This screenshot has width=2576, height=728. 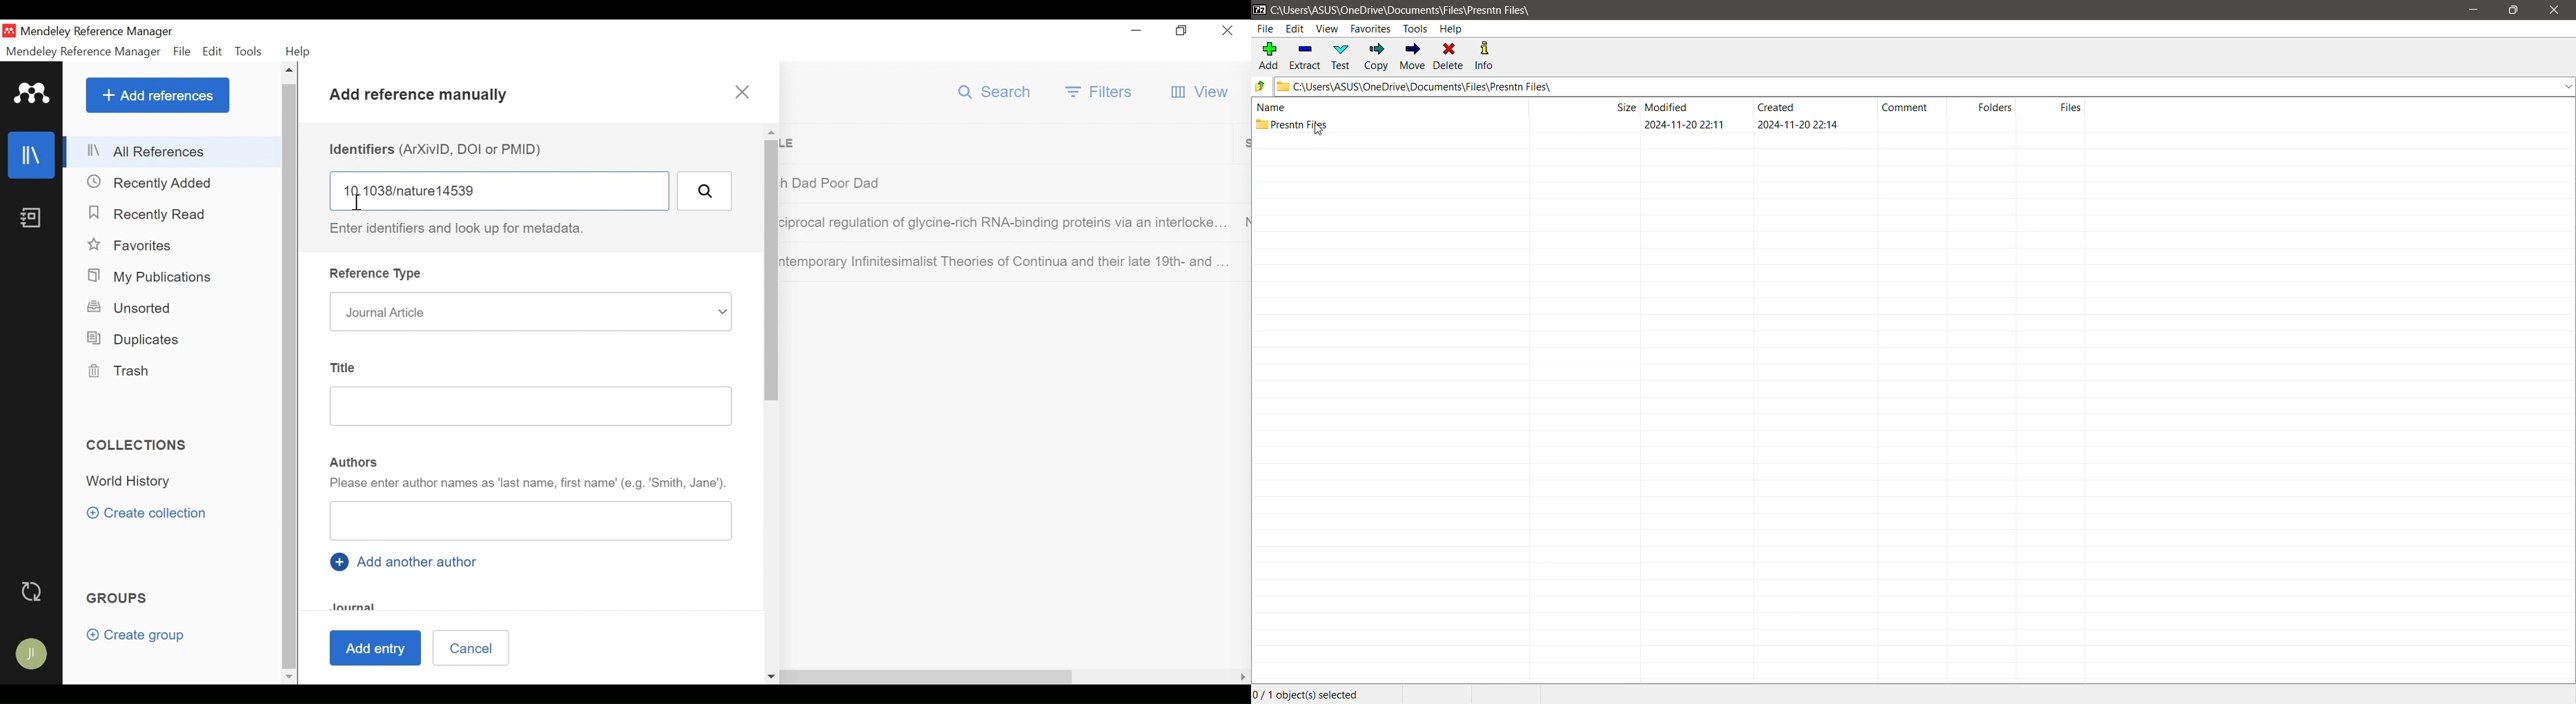 I want to click on Close, so click(x=742, y=93).